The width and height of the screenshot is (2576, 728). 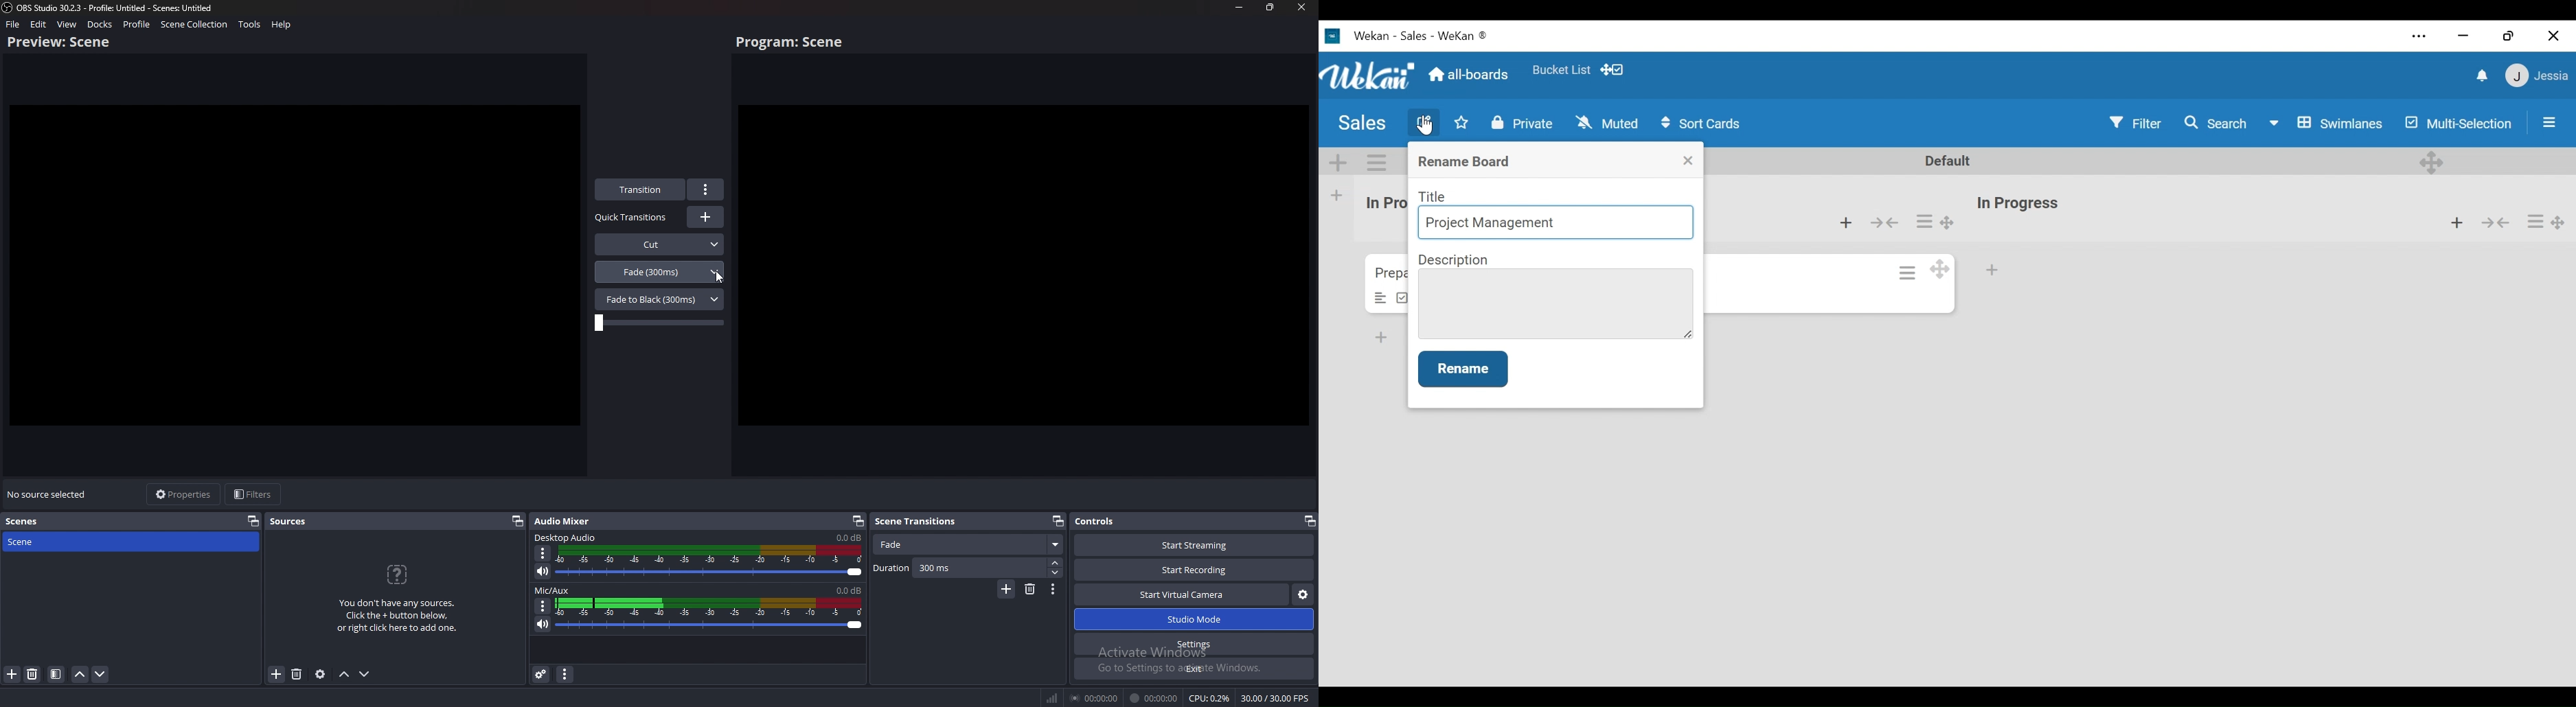 What do you see at coordinates (1005, 590) in the screenshot?
I see `Add scene transitions` at bounding box center [1005, 590].